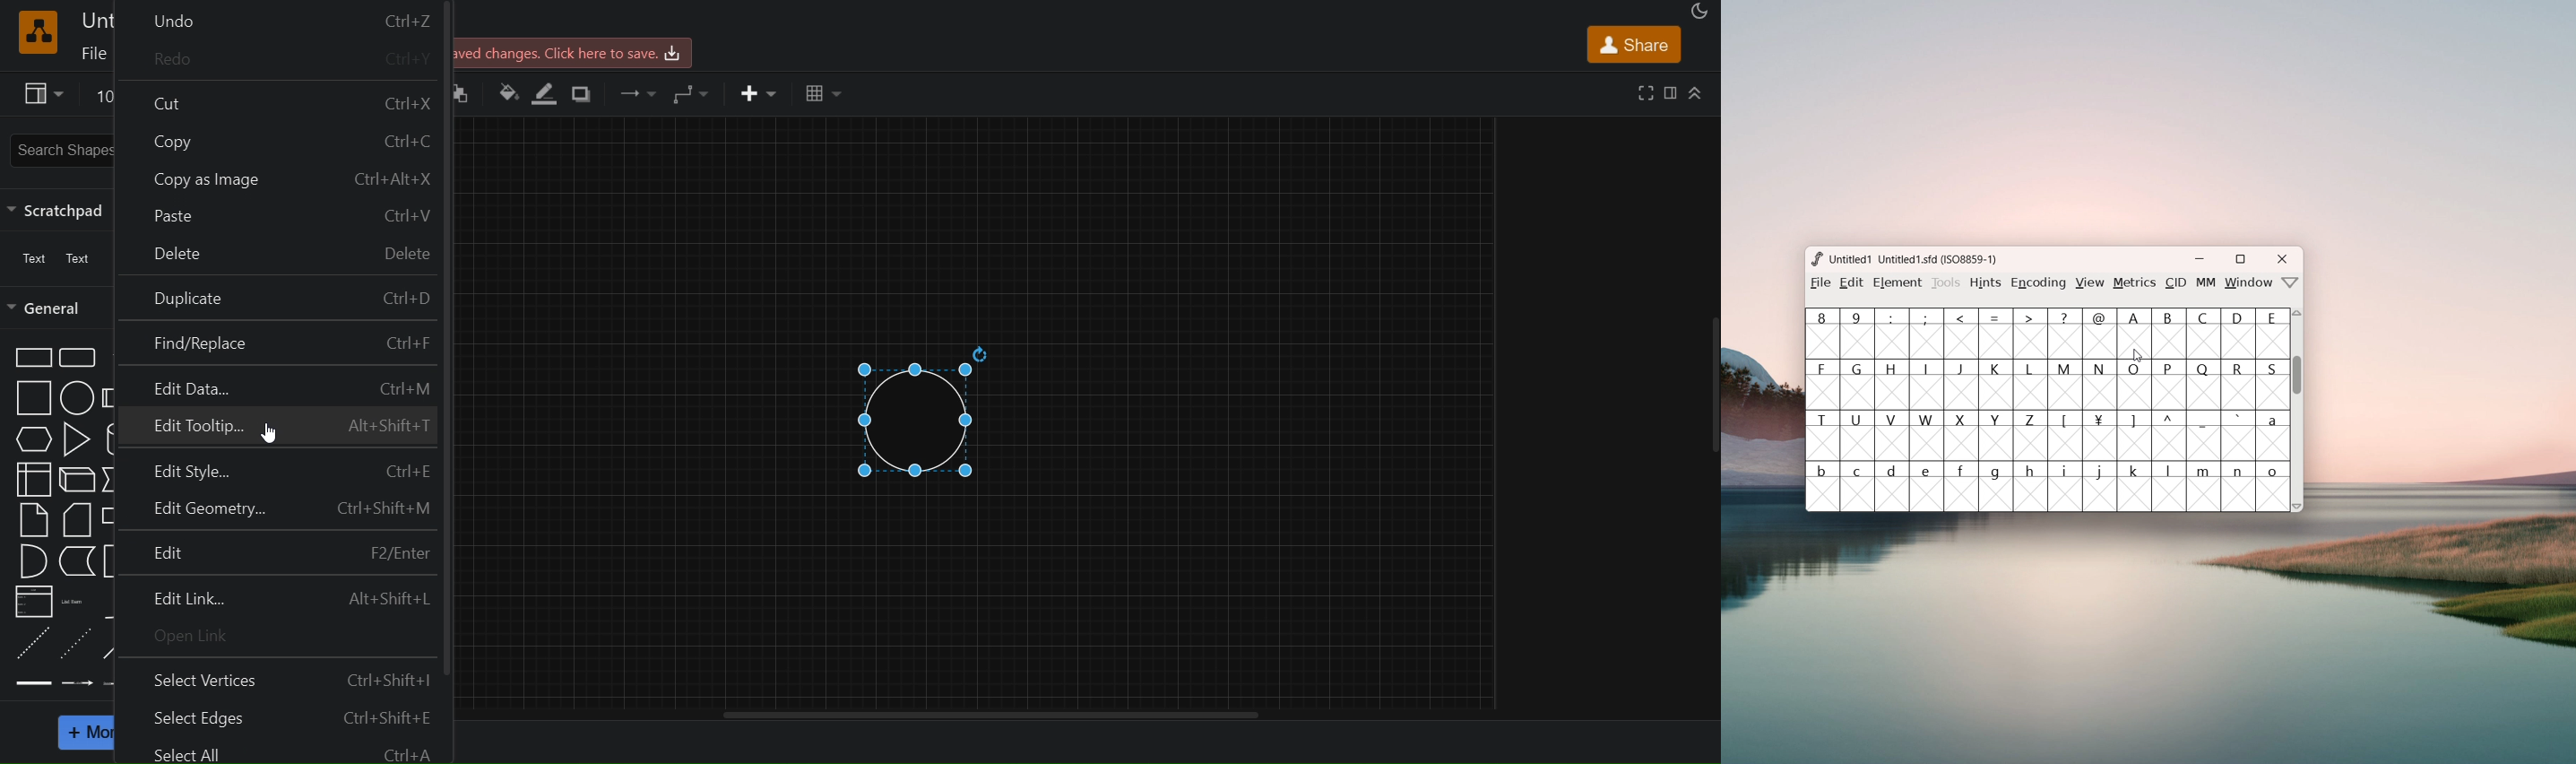 The image size is (2576, 784). Describe the element at coordinates (2169, 333) in the screenshot. I see `B` at that location.